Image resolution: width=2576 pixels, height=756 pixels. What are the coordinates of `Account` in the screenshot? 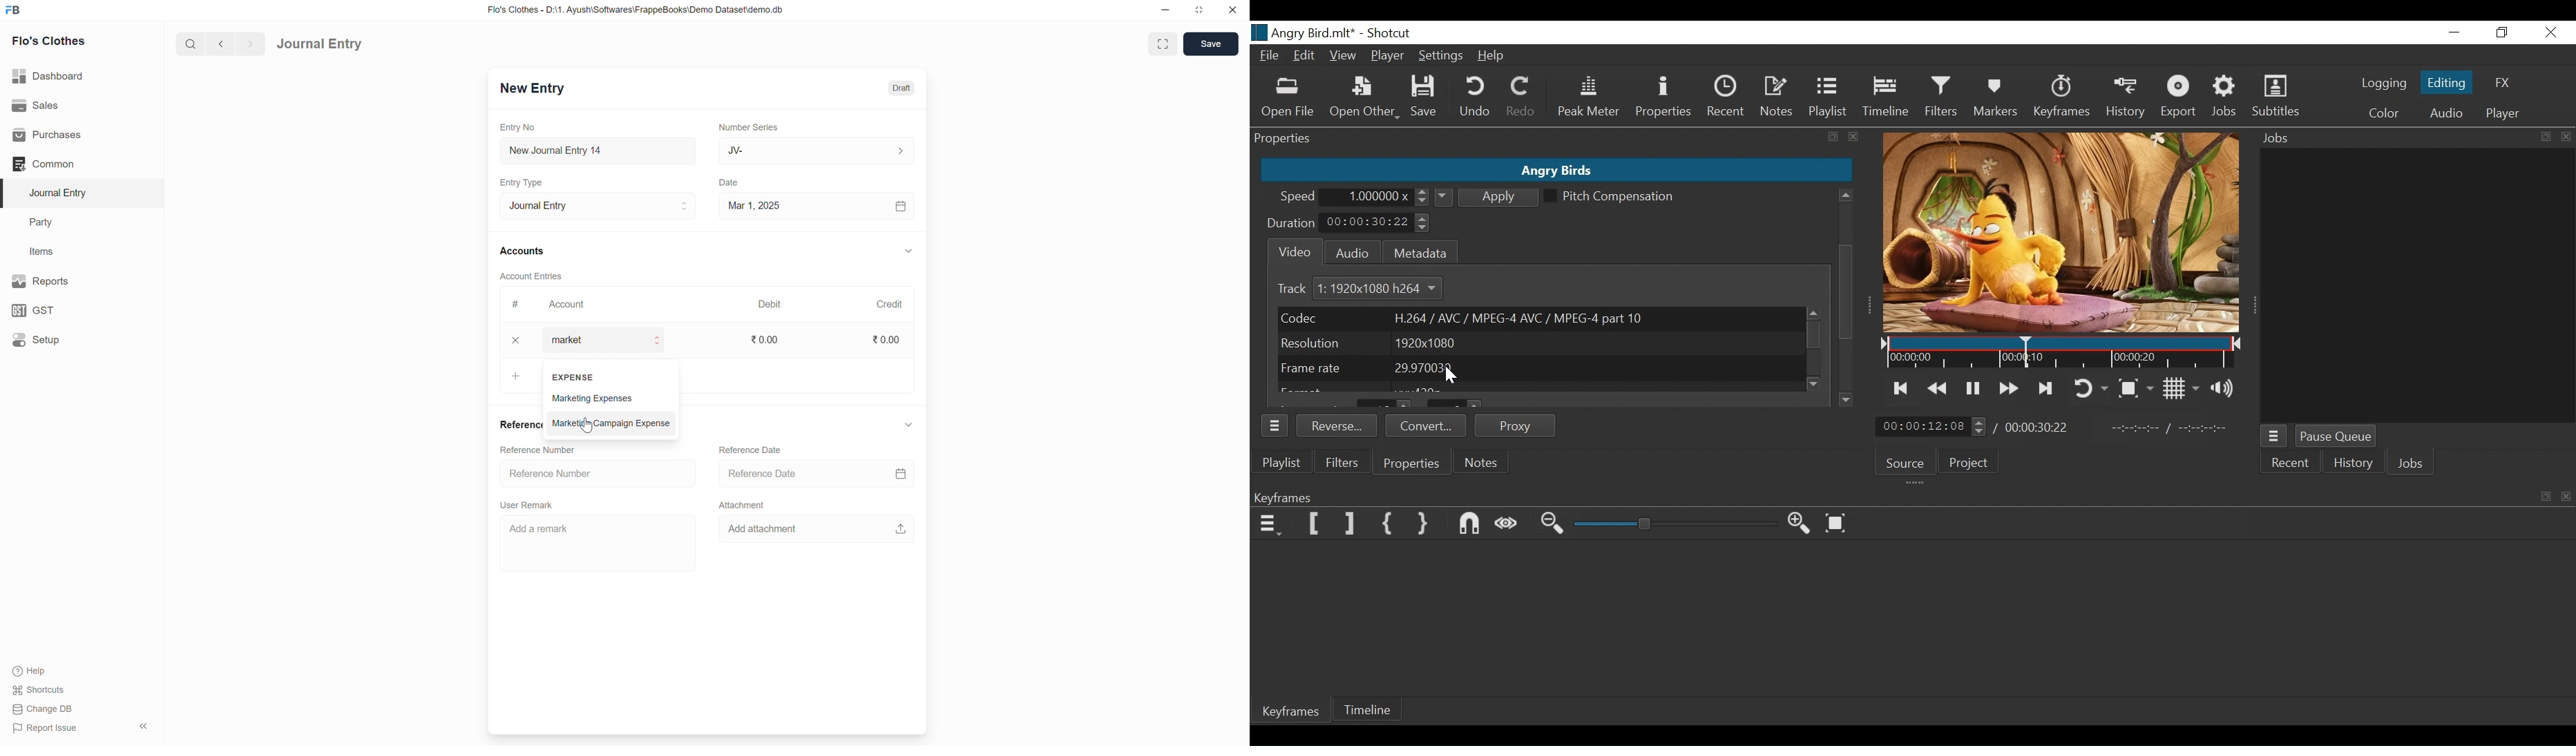 It's located at (568, 304).